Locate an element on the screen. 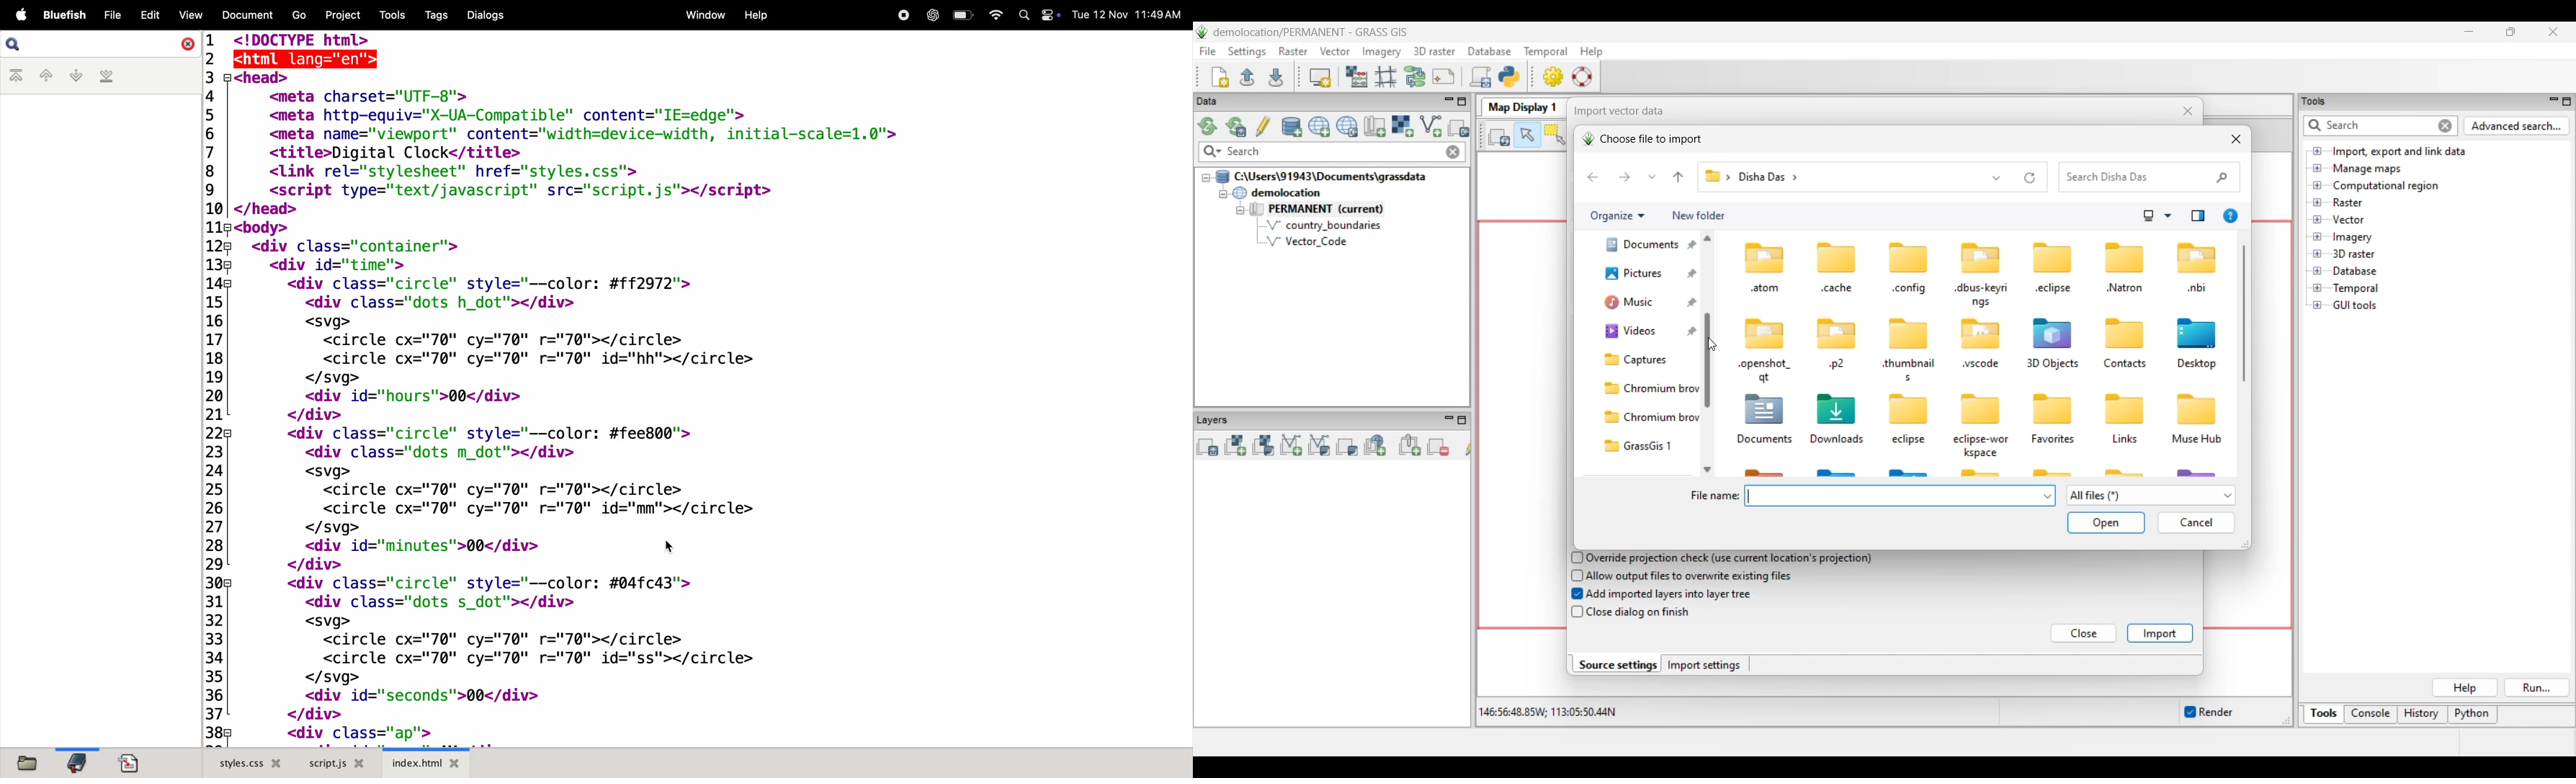 This screenshot has height=784, width=2576. next bookmark is located at coordinates (74, 74).